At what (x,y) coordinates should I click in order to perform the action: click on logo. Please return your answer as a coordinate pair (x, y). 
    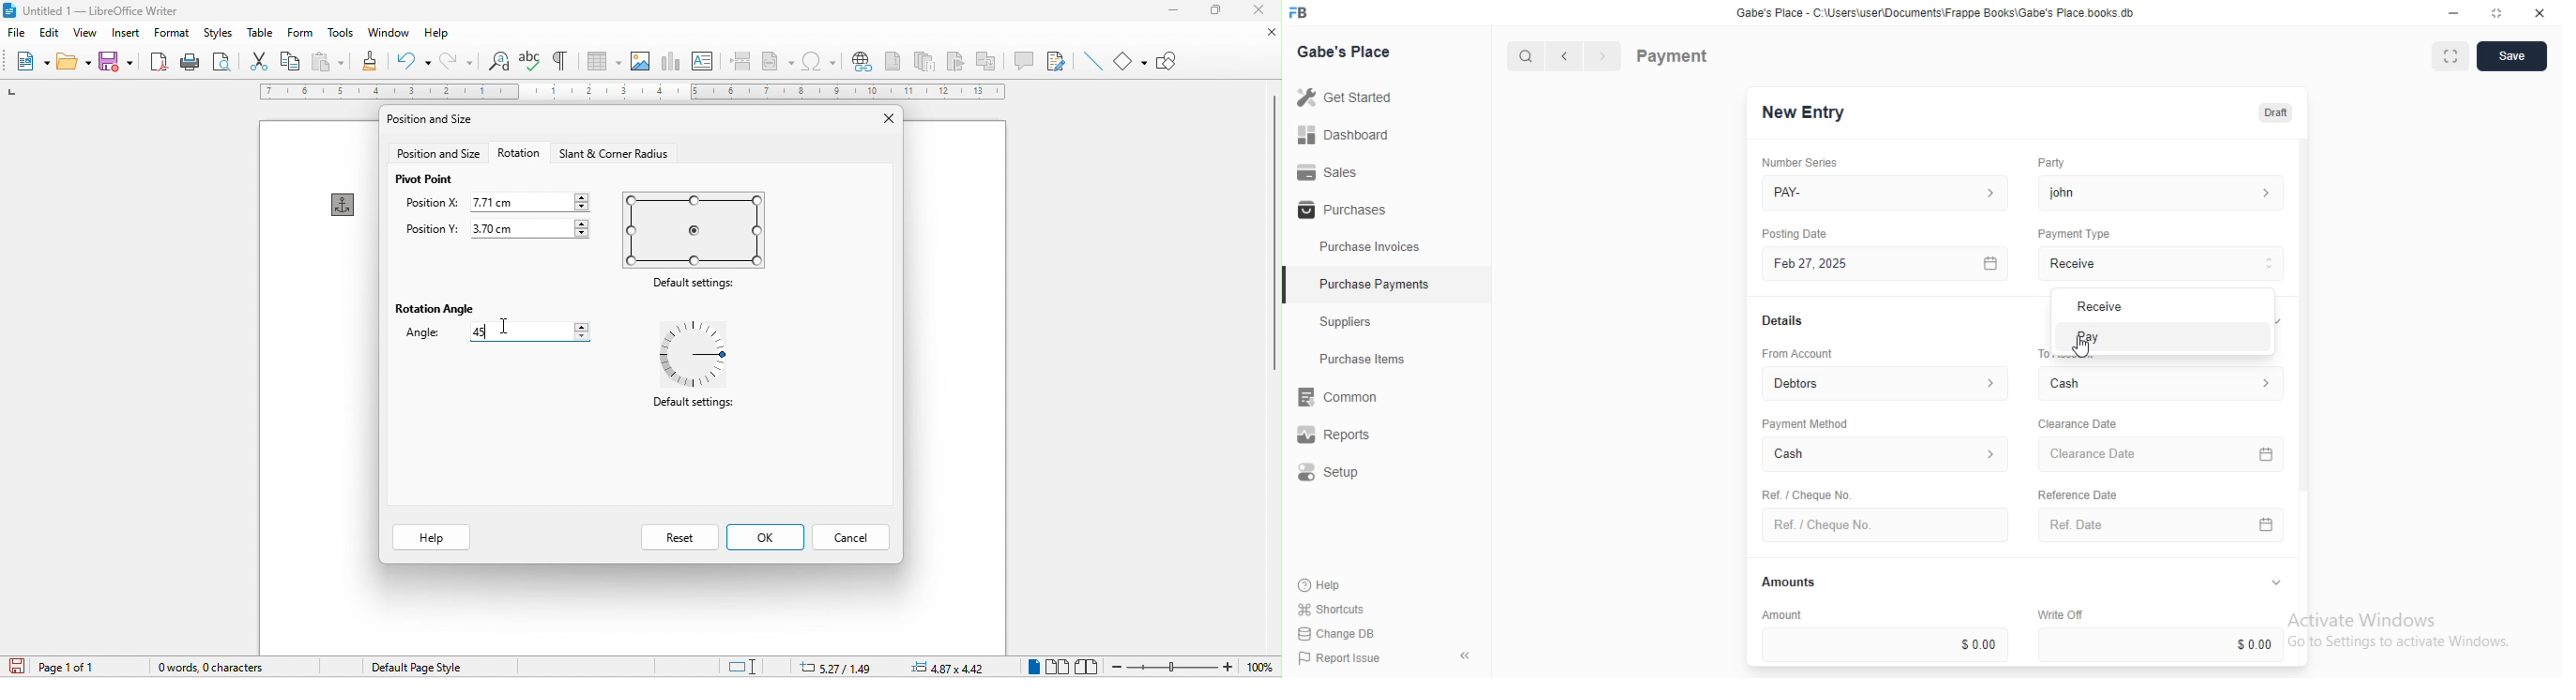
    Looking at the image, I should click on (1304, 13).